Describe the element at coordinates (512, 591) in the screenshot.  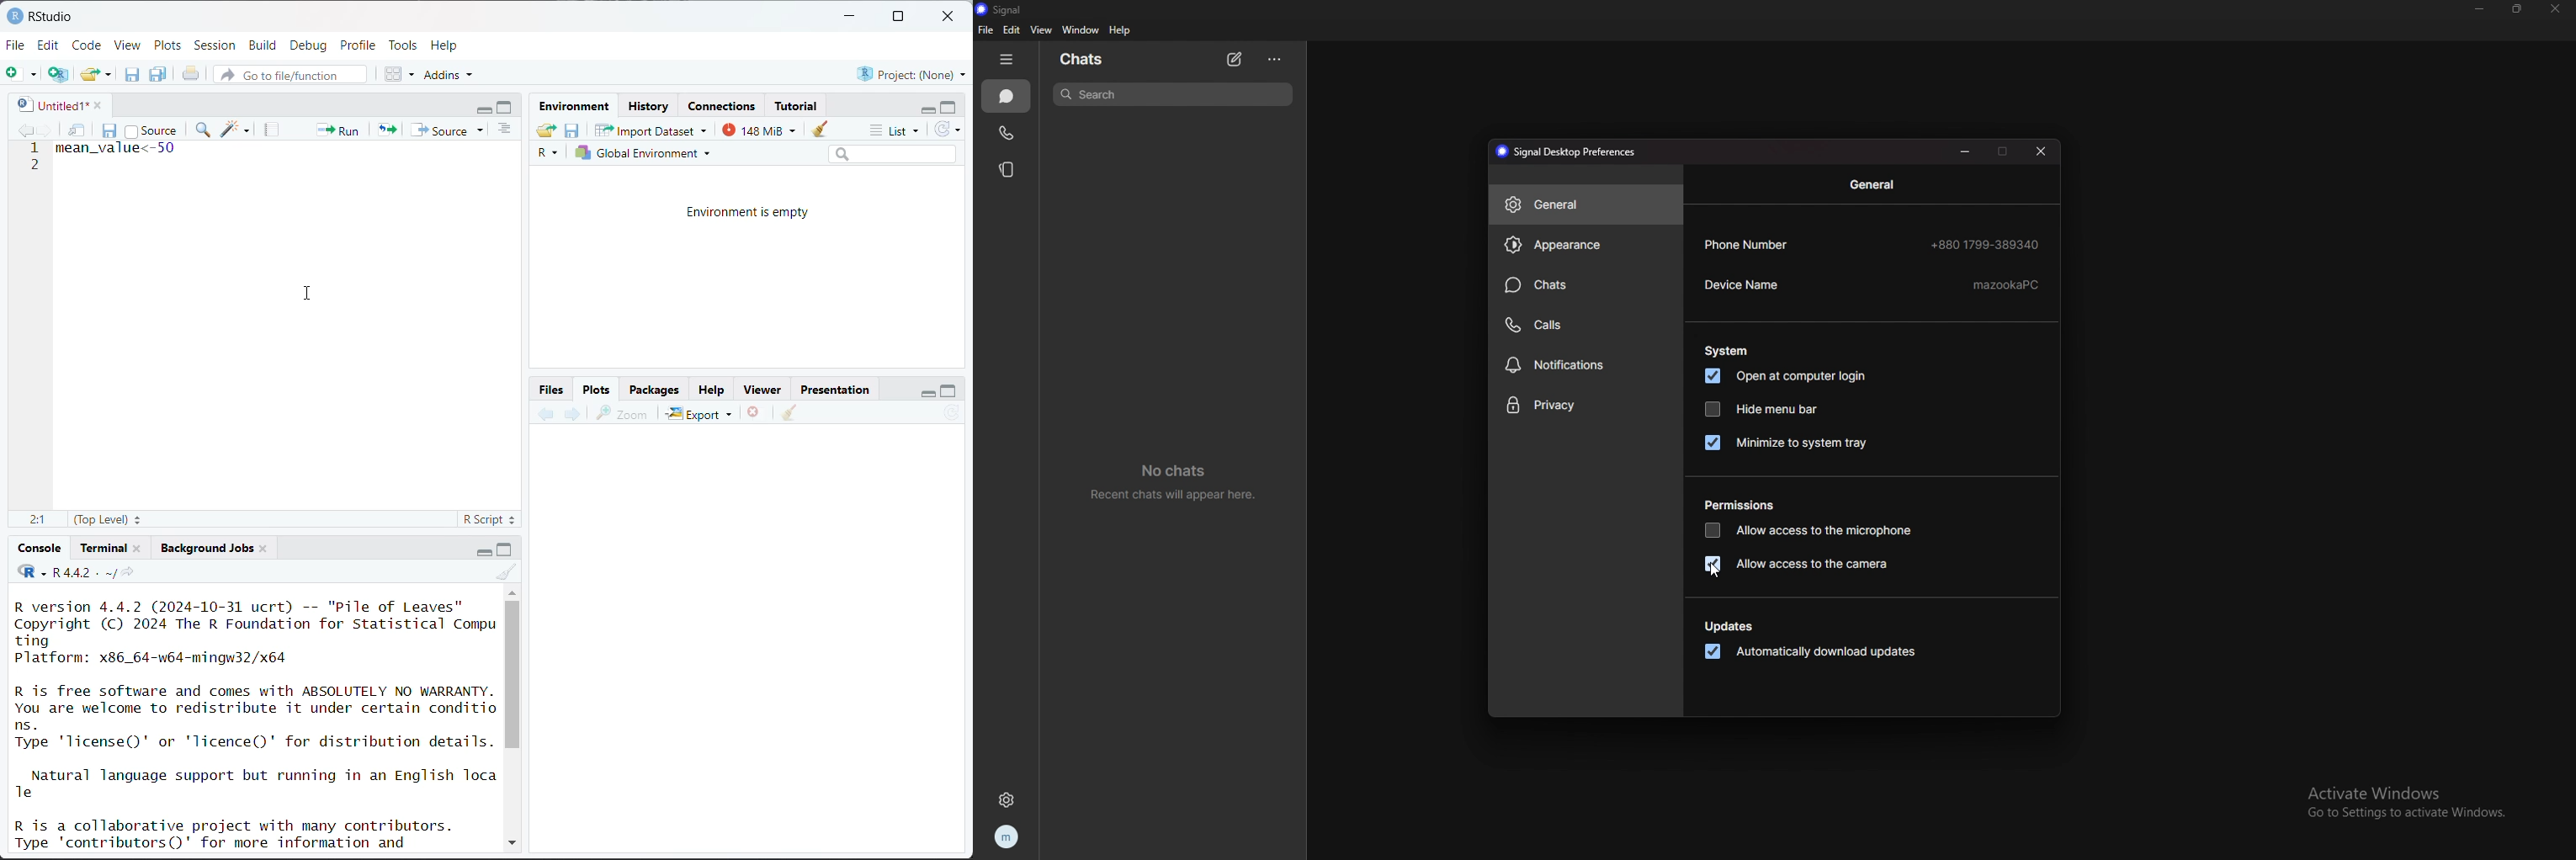
I see `up` at that location.